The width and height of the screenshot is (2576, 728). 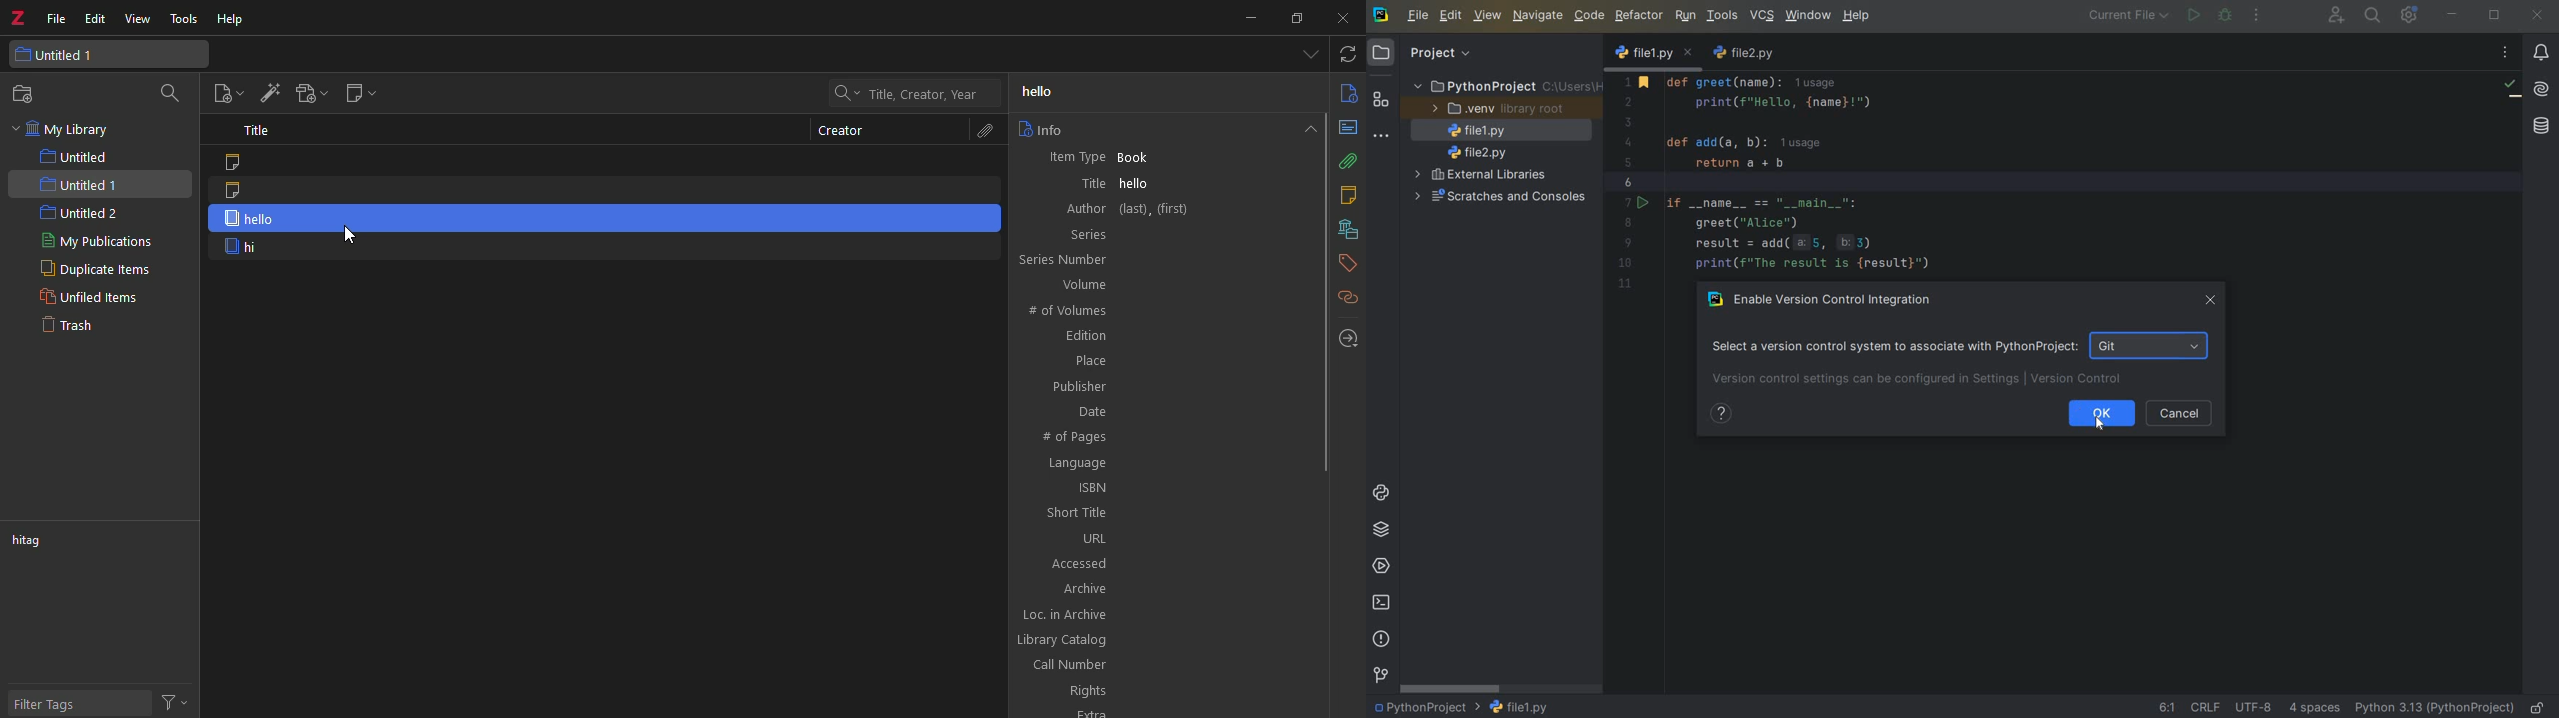 What do you see at coordinates (92, 296) in the screenshot?
I see `unfiled items` at bounding box center [92, 296].